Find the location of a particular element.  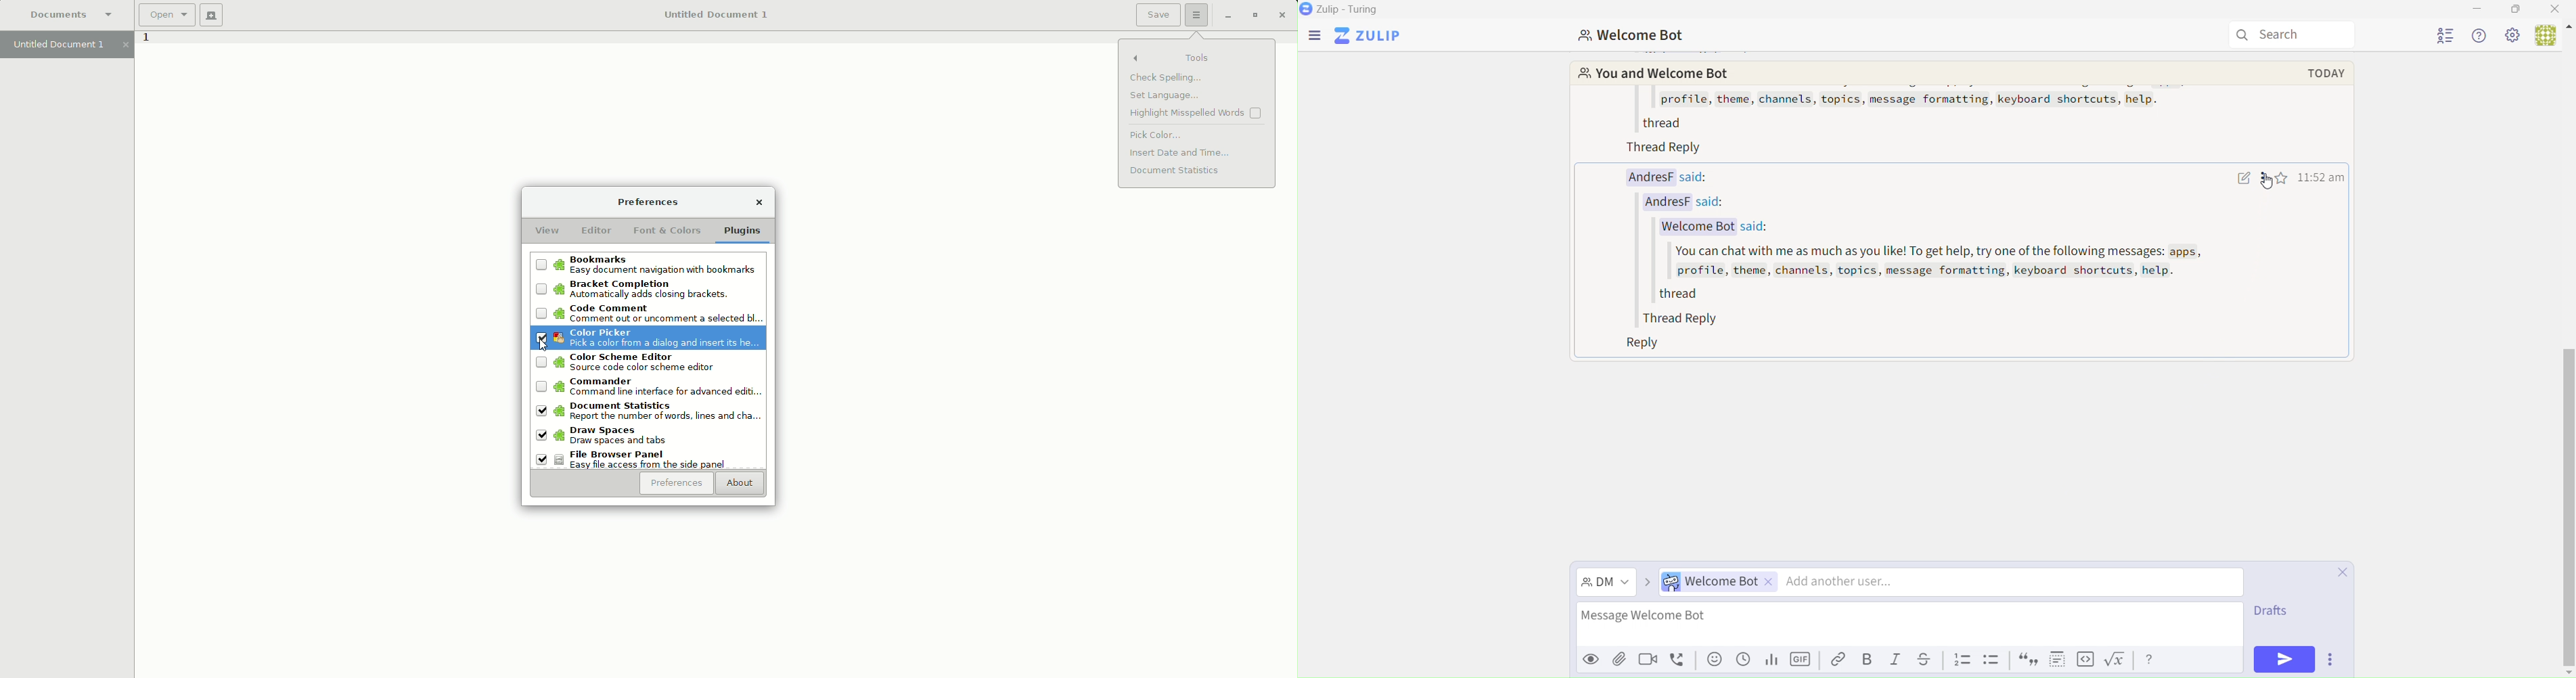

Untitled document 1 is located at coordinates (67, 45).